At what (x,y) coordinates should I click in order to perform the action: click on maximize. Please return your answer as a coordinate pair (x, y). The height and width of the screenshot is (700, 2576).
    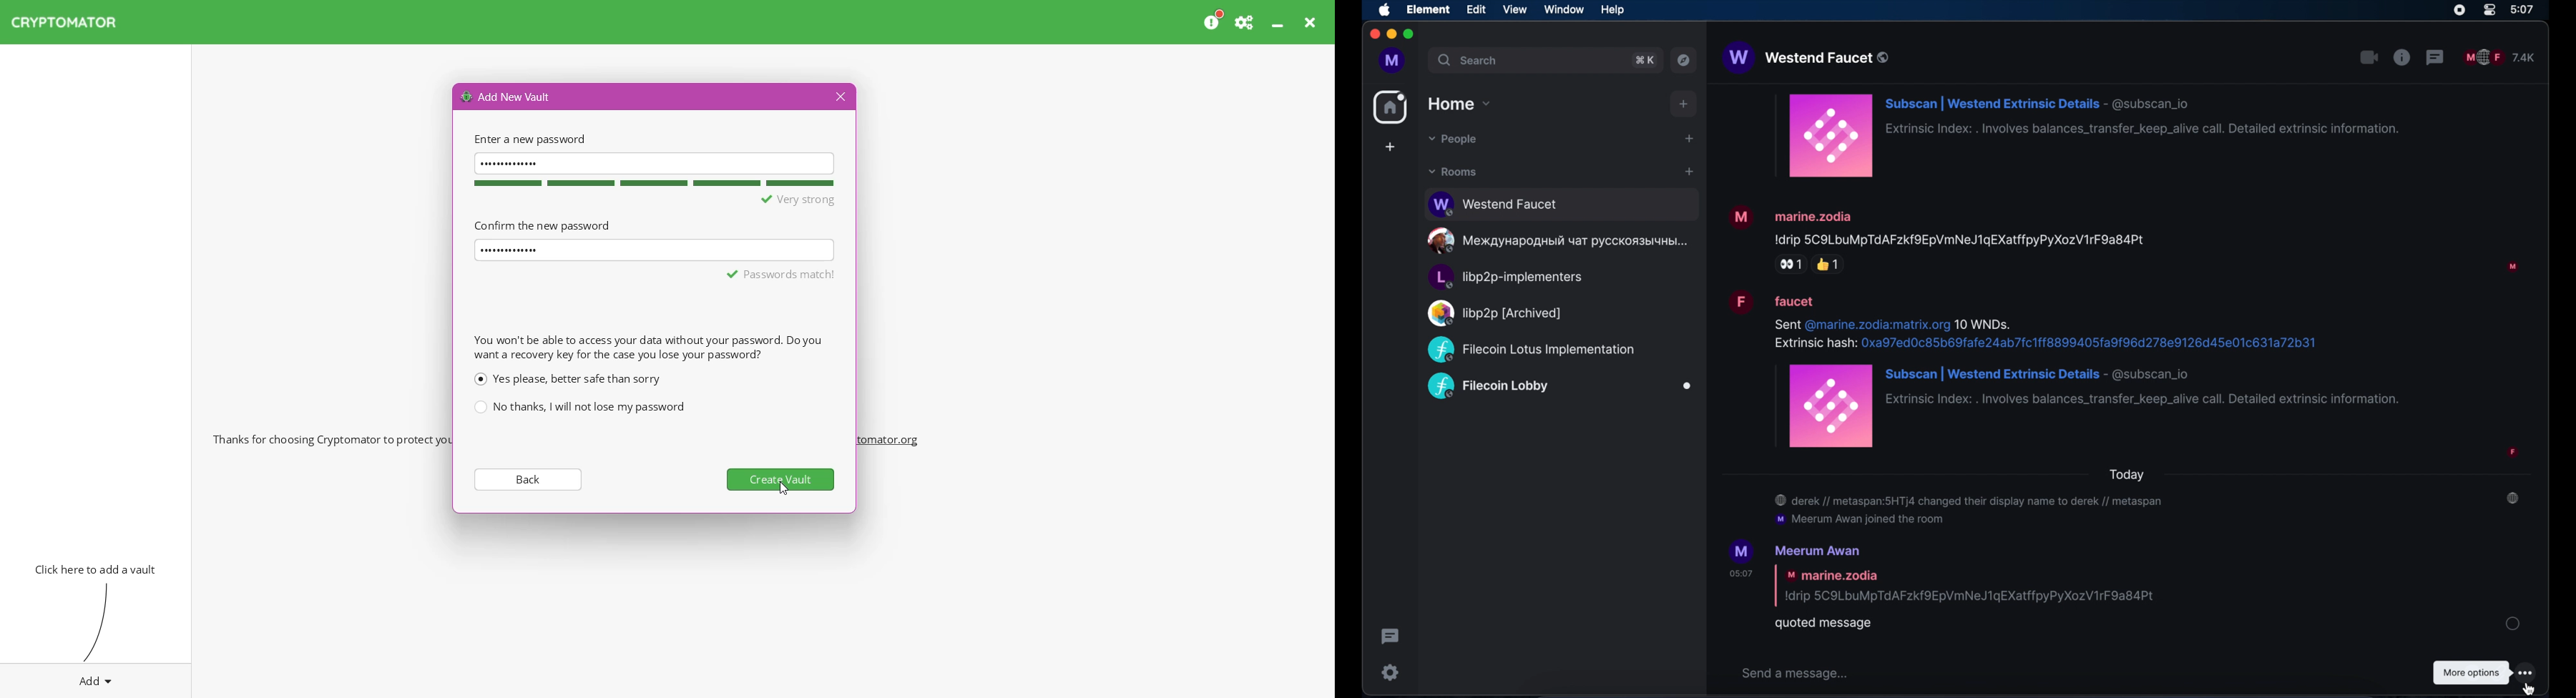
    Looking at the image, I should click on (1410, 34).